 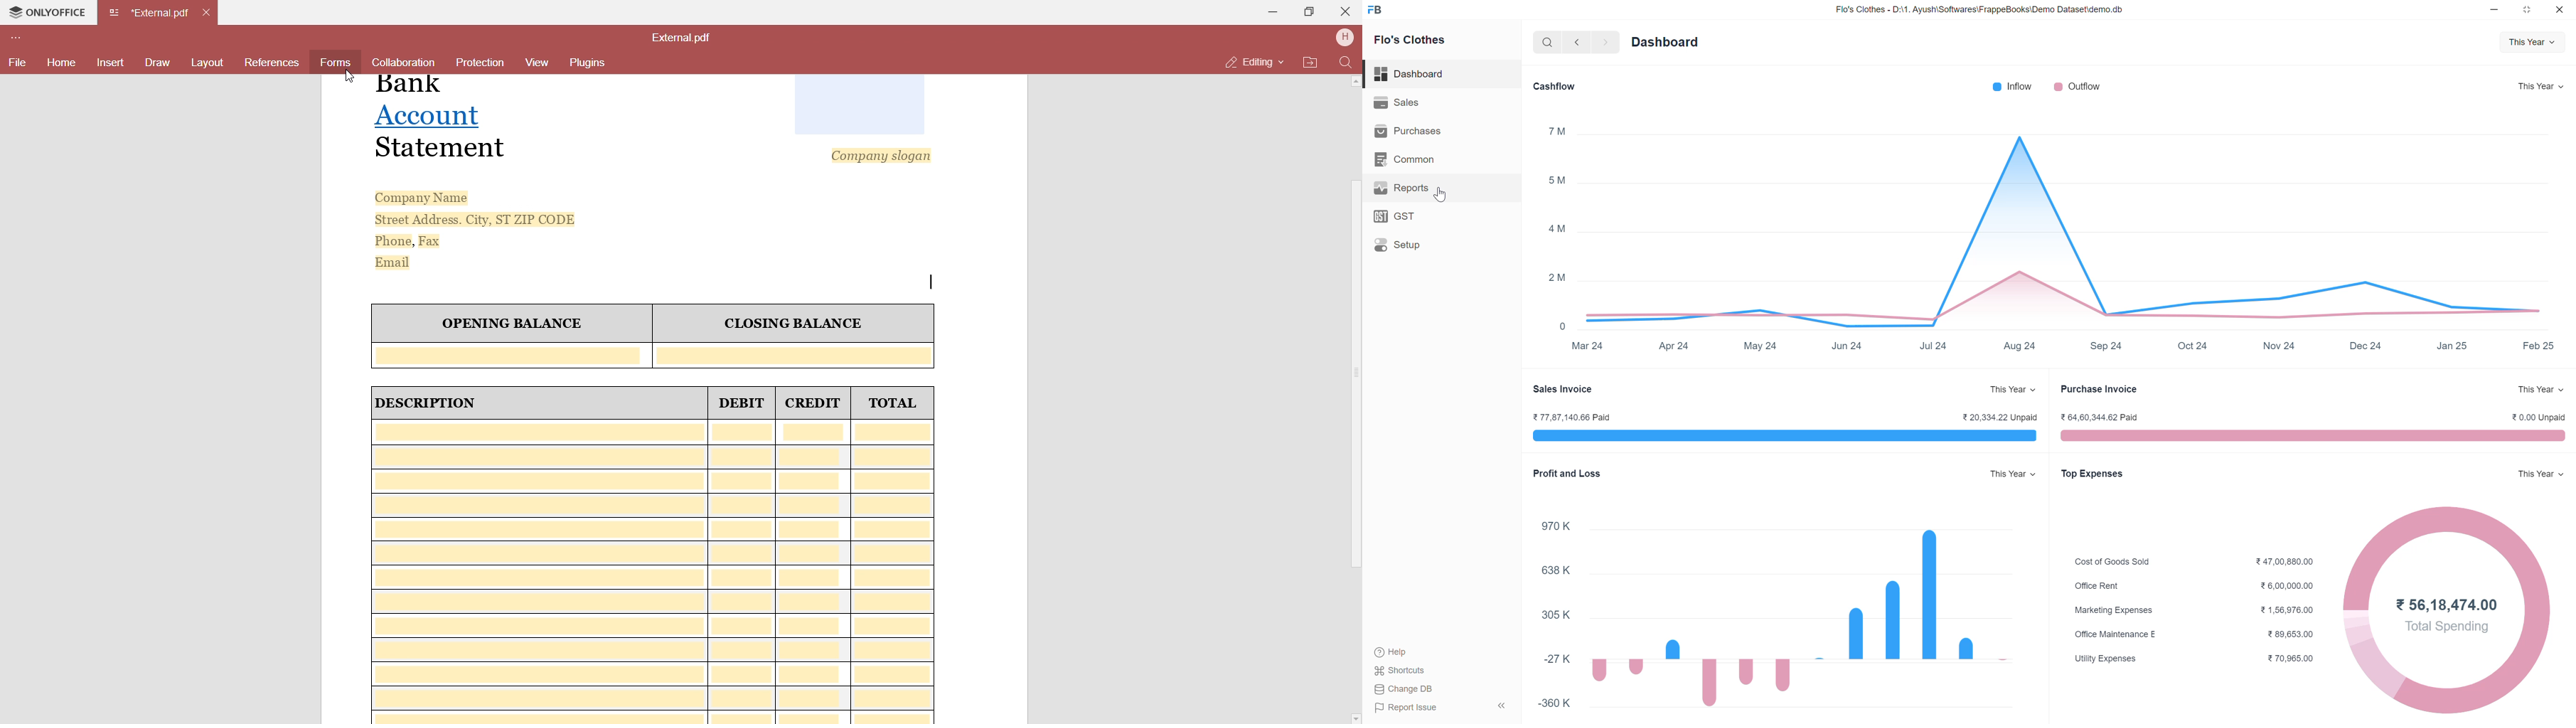 I want to click on sep 24, so click(x=2106, y=346).